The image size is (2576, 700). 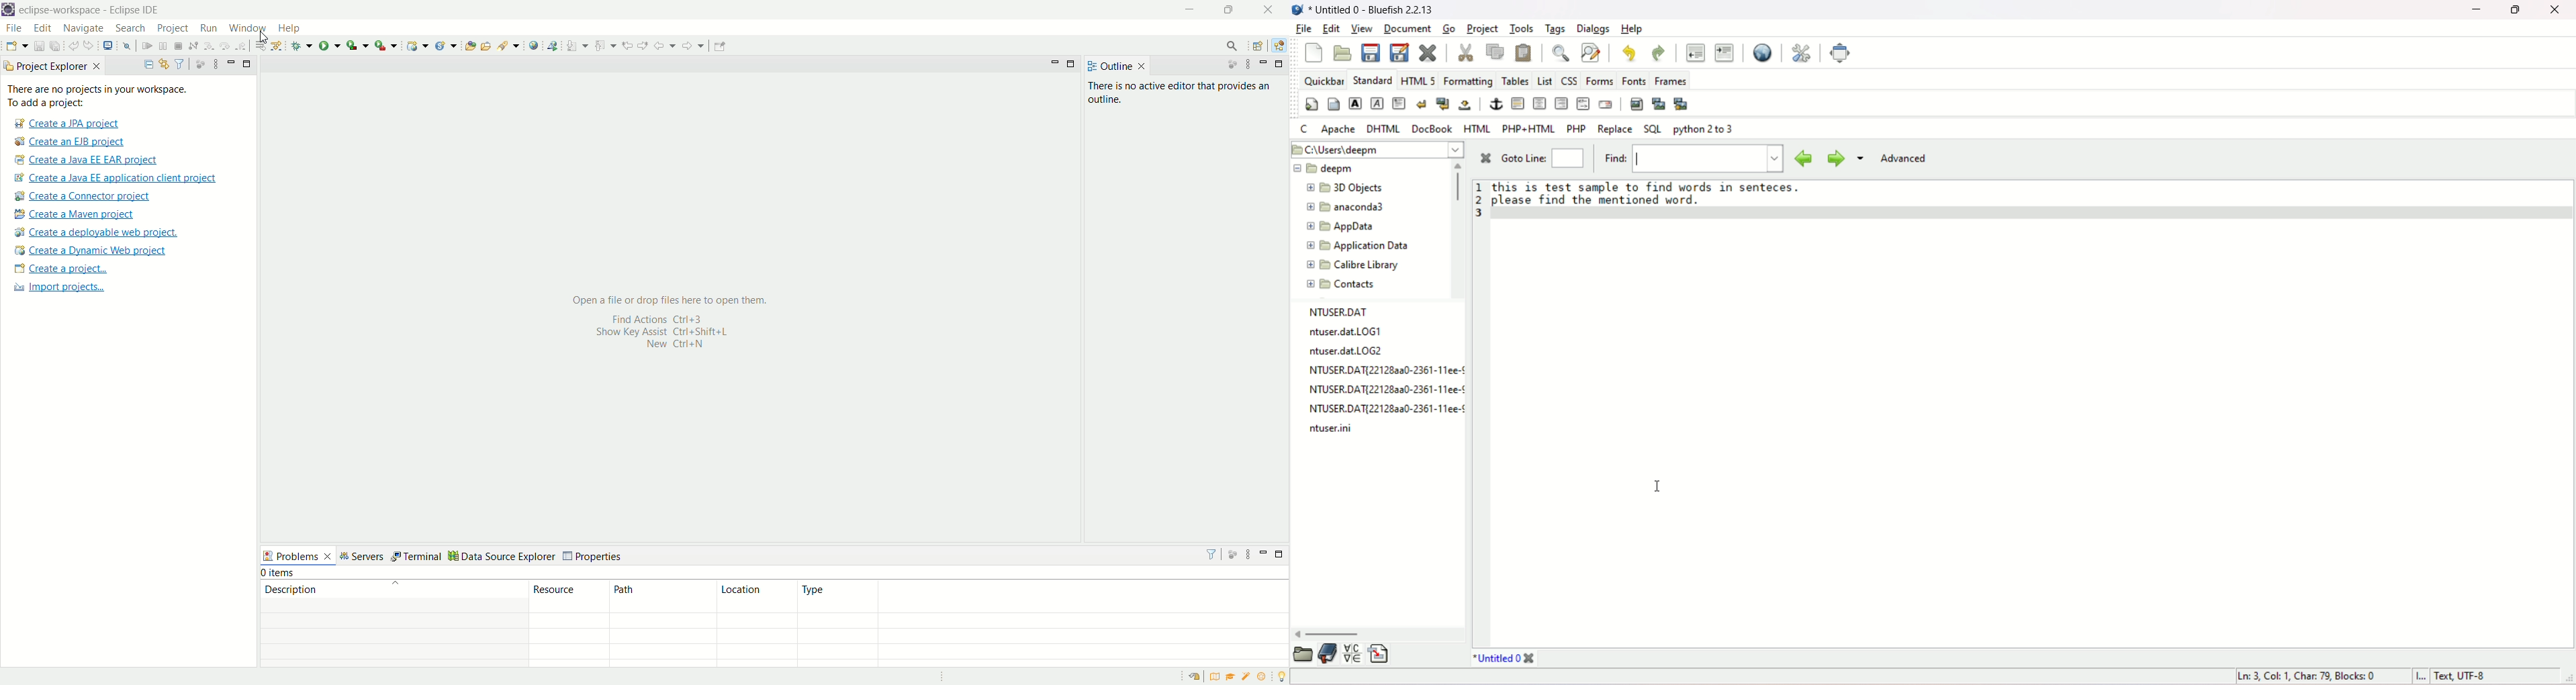 I want to click on redo, so click(x=1659, y=52).